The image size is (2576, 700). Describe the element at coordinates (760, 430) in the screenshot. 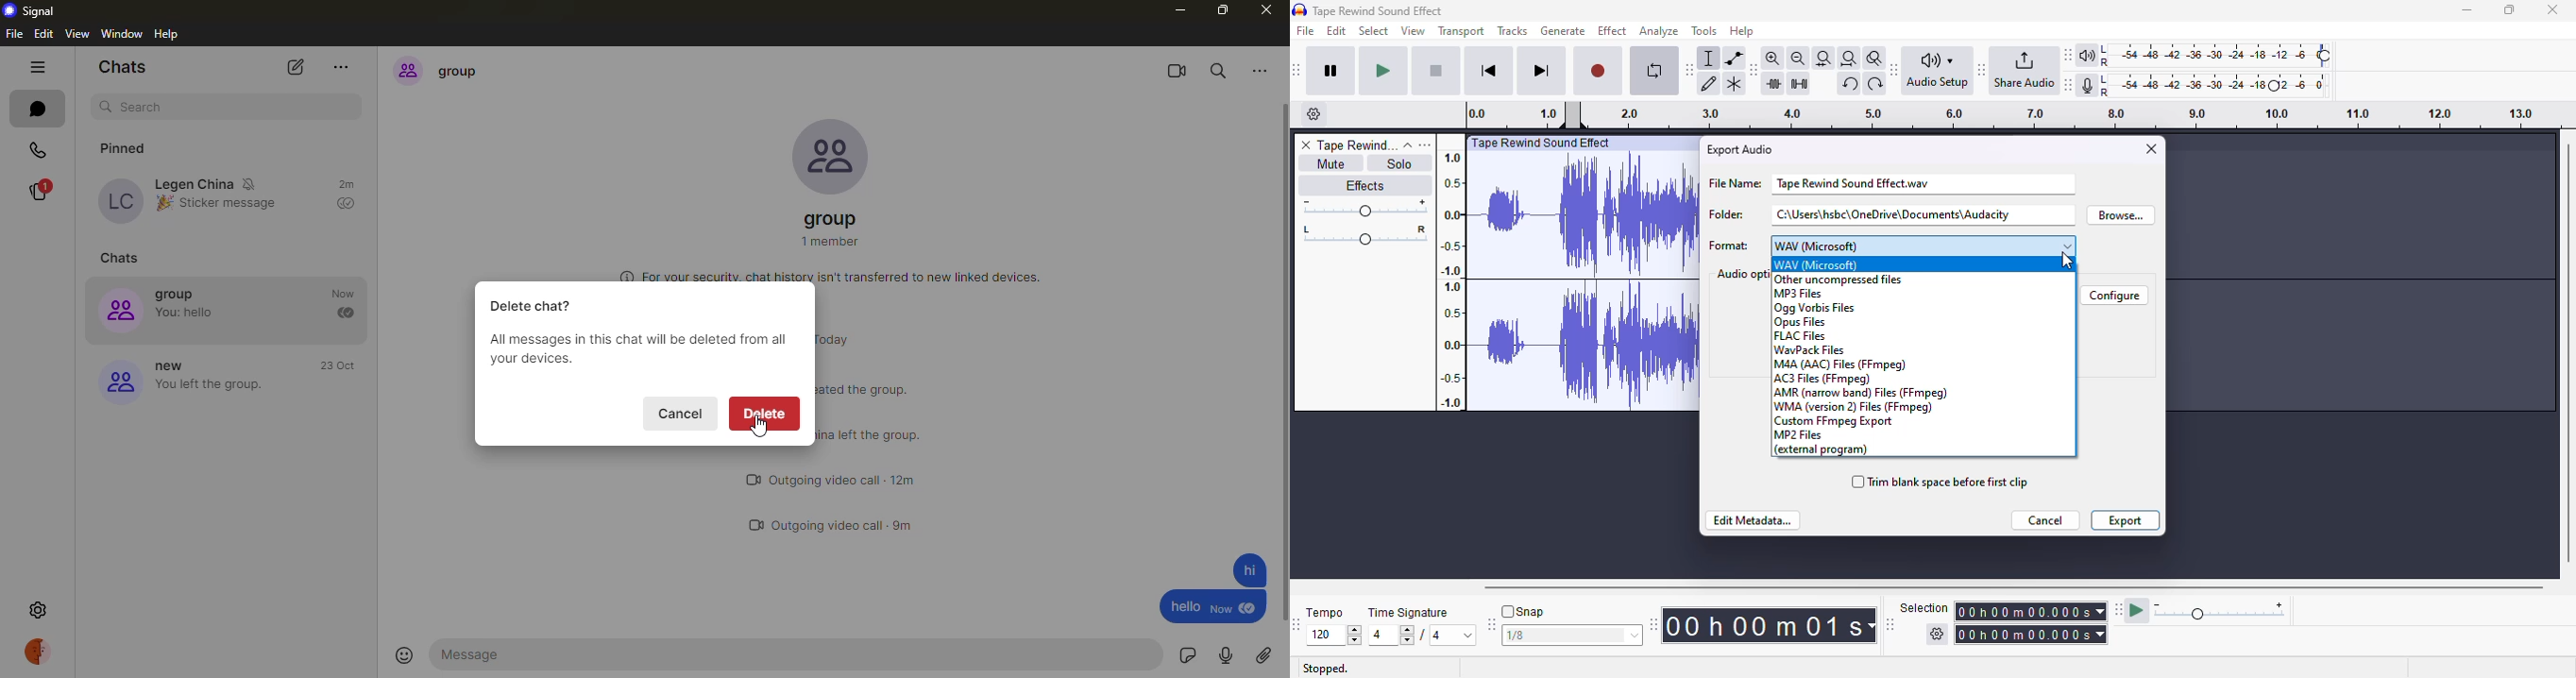

I see `cursor` at that location.